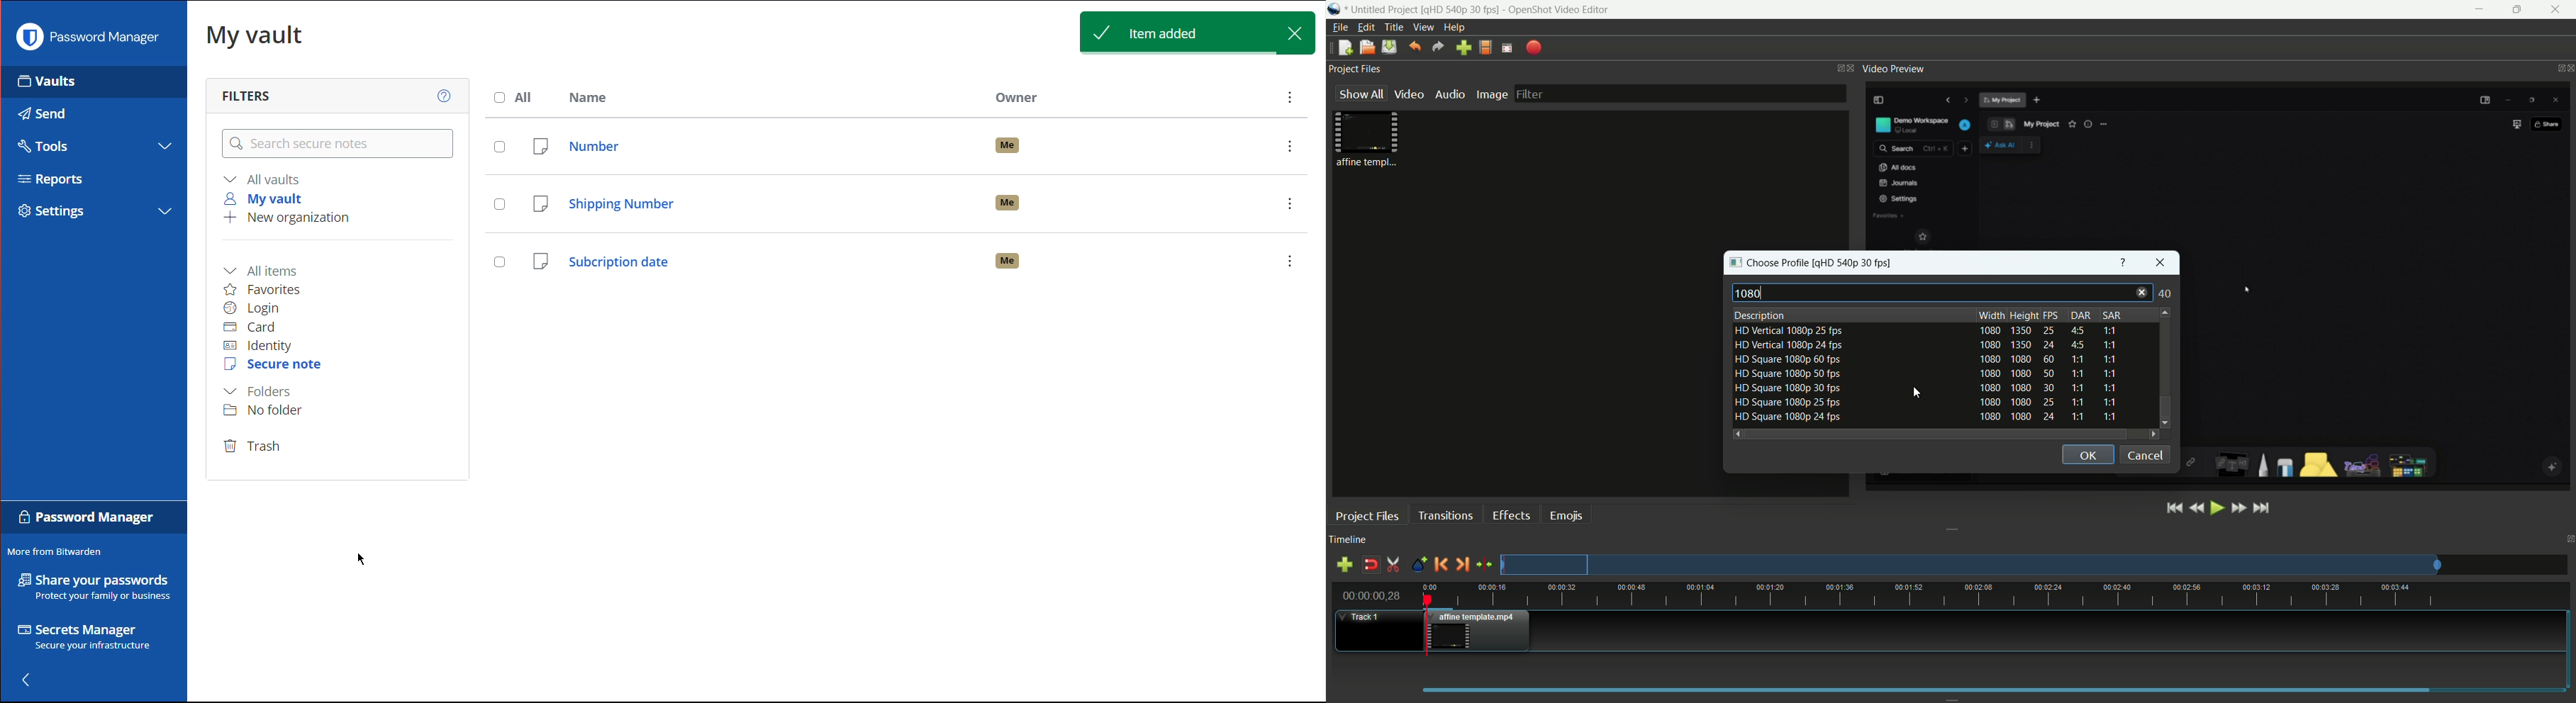 Image resolution: width=2576 pixels, height=728 pixels. I want to click on profile-2, so click(1923, 346).